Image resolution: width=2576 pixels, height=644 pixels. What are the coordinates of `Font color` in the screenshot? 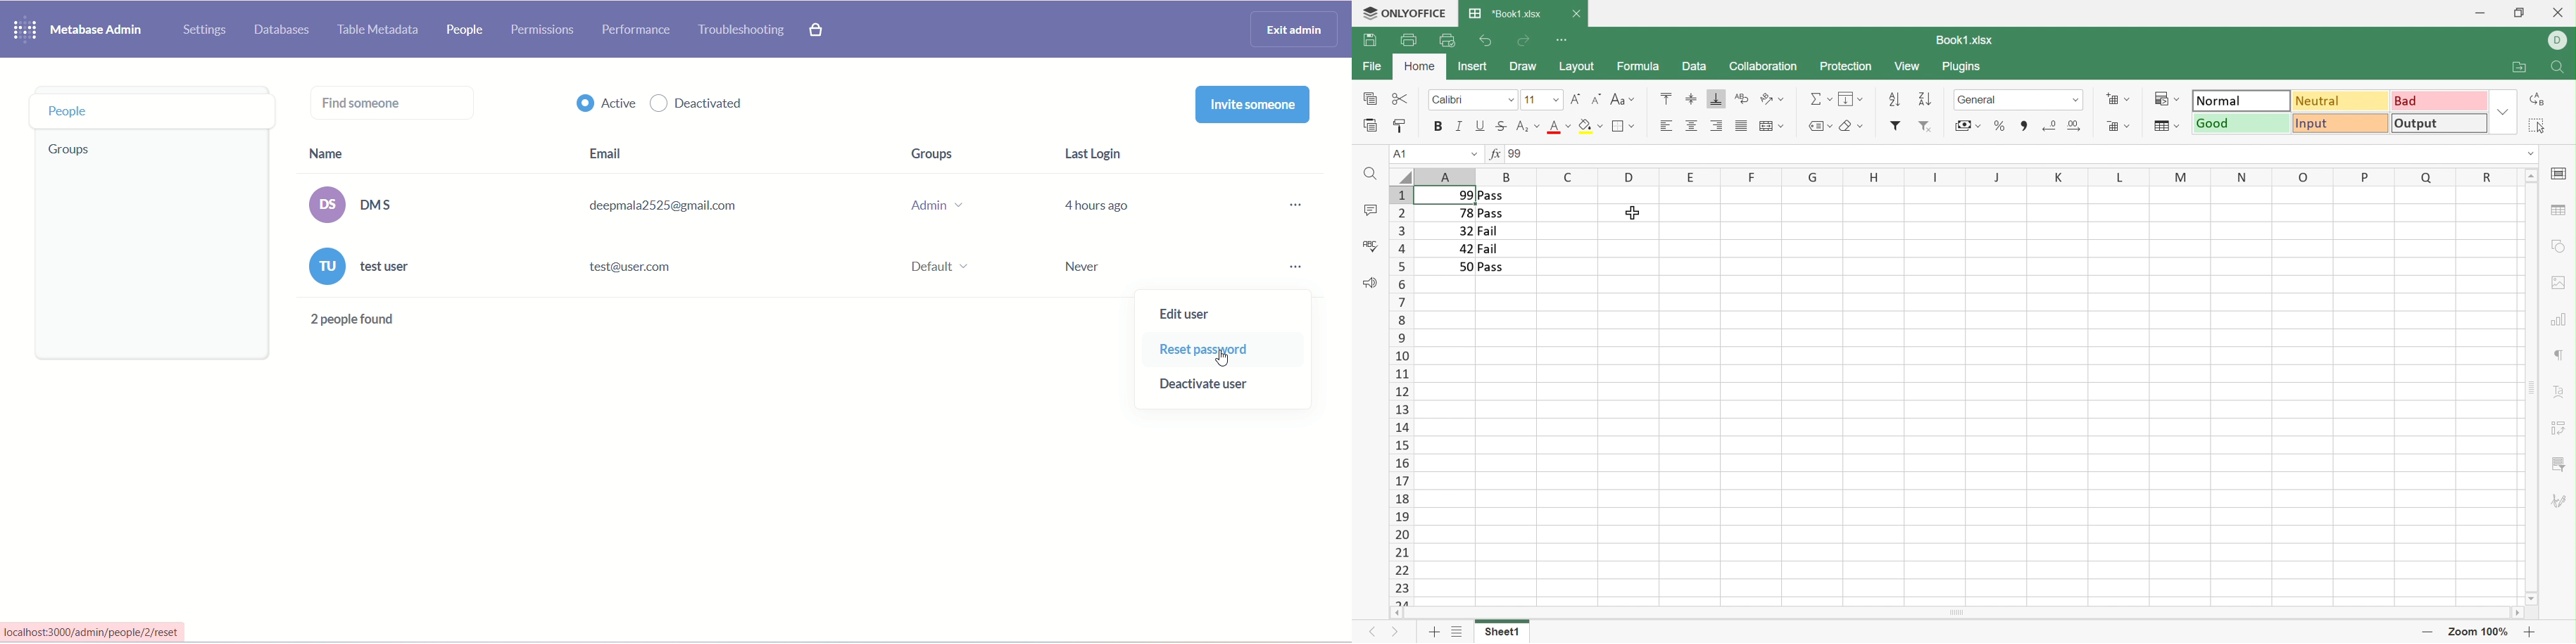 It's located at (1558, 126).